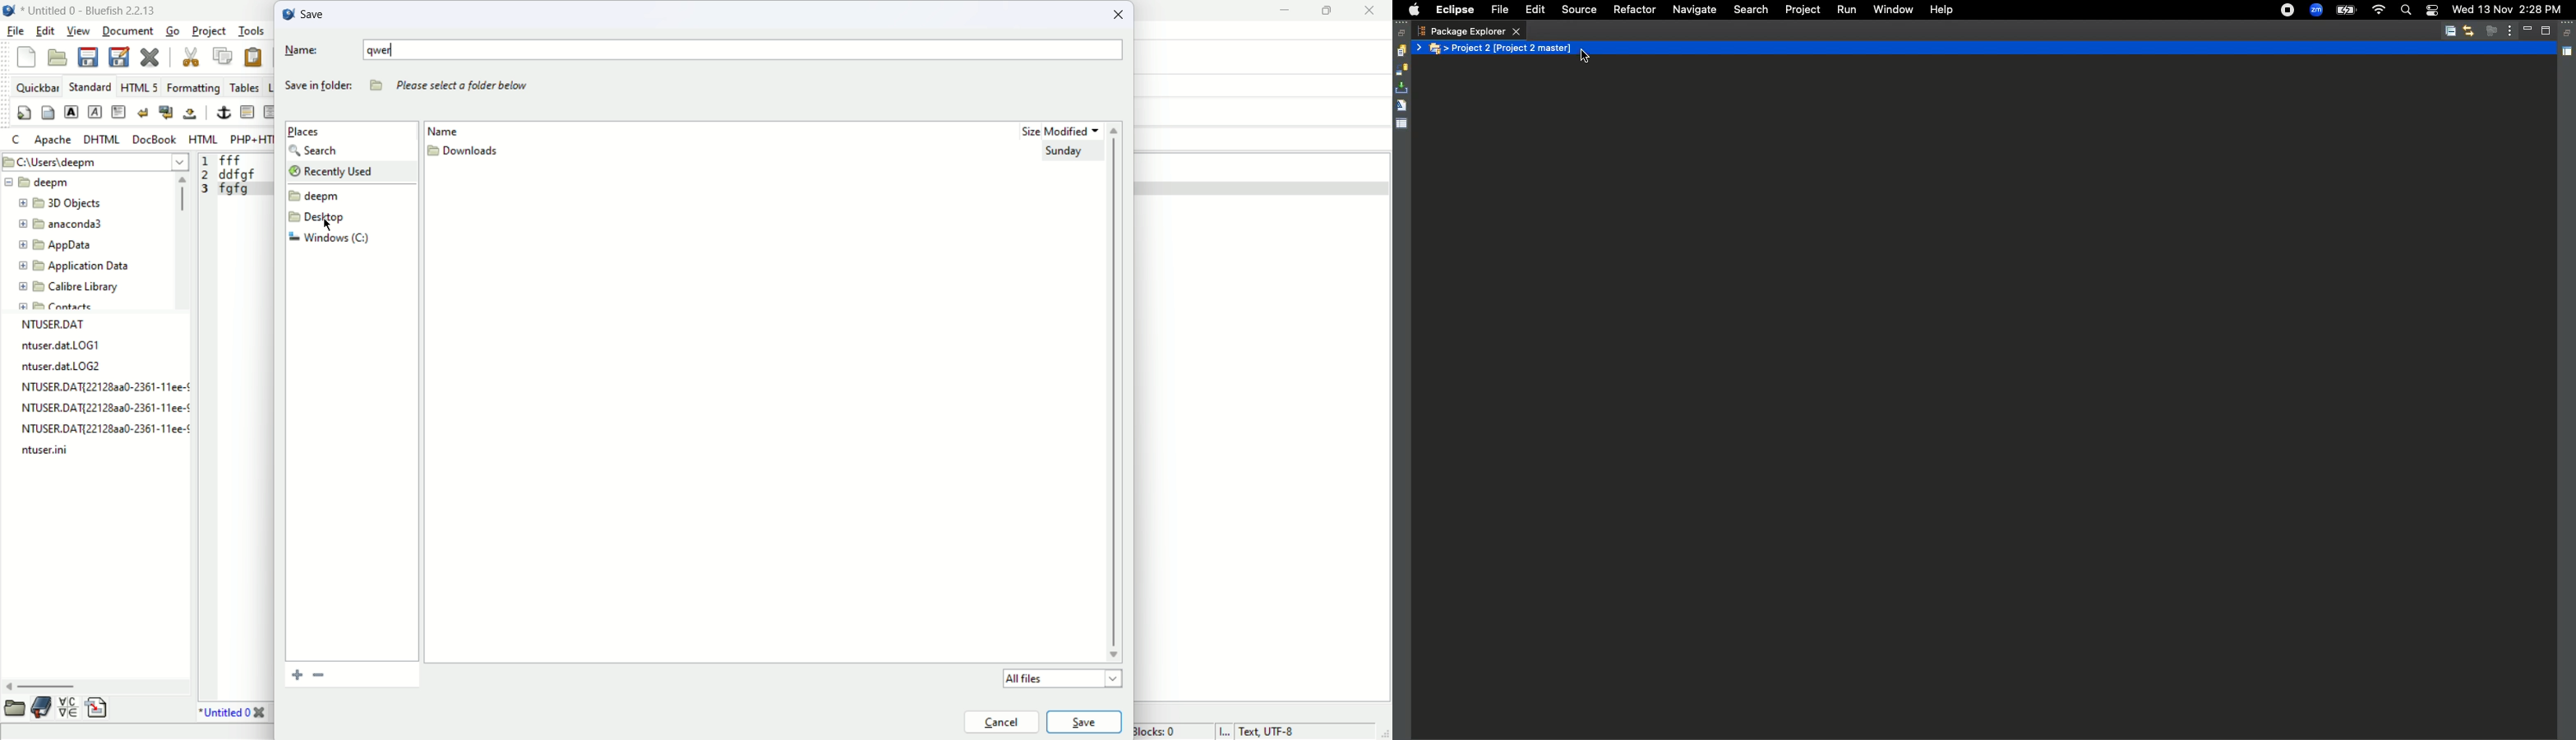  I want to click on cancel, so click(1000, 720).